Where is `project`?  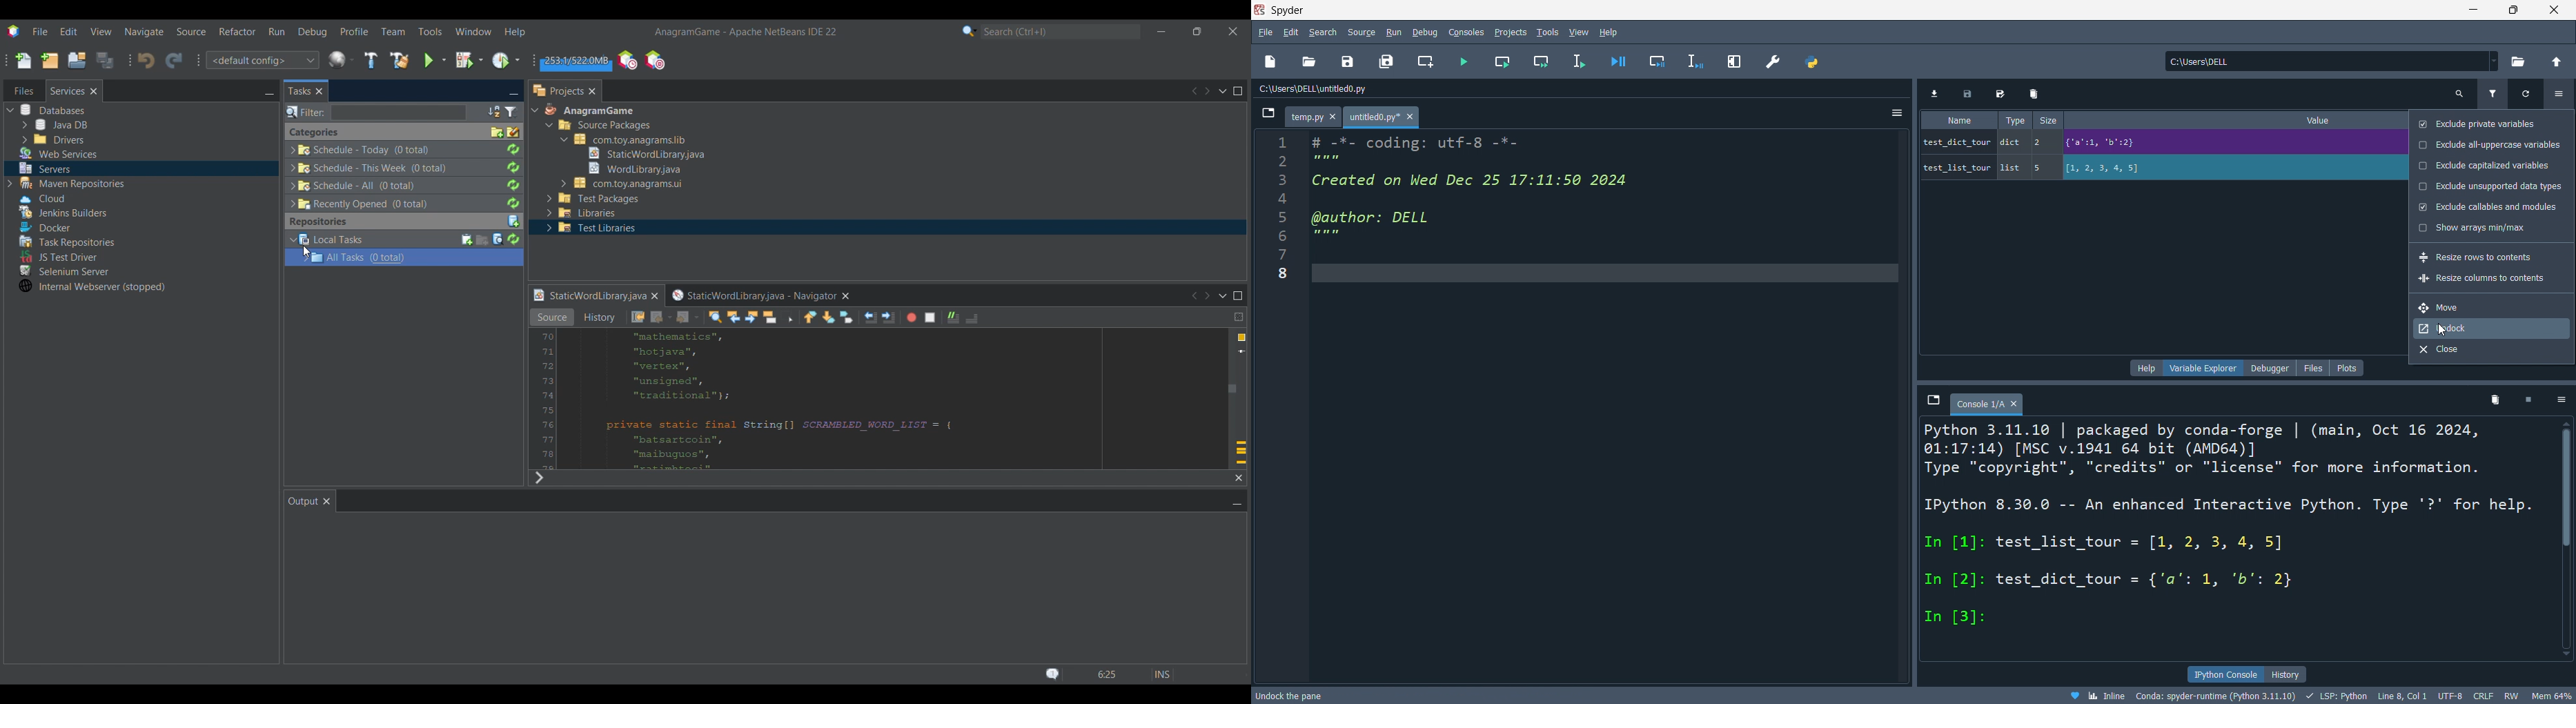 project is located at coordinates (1513, 32).